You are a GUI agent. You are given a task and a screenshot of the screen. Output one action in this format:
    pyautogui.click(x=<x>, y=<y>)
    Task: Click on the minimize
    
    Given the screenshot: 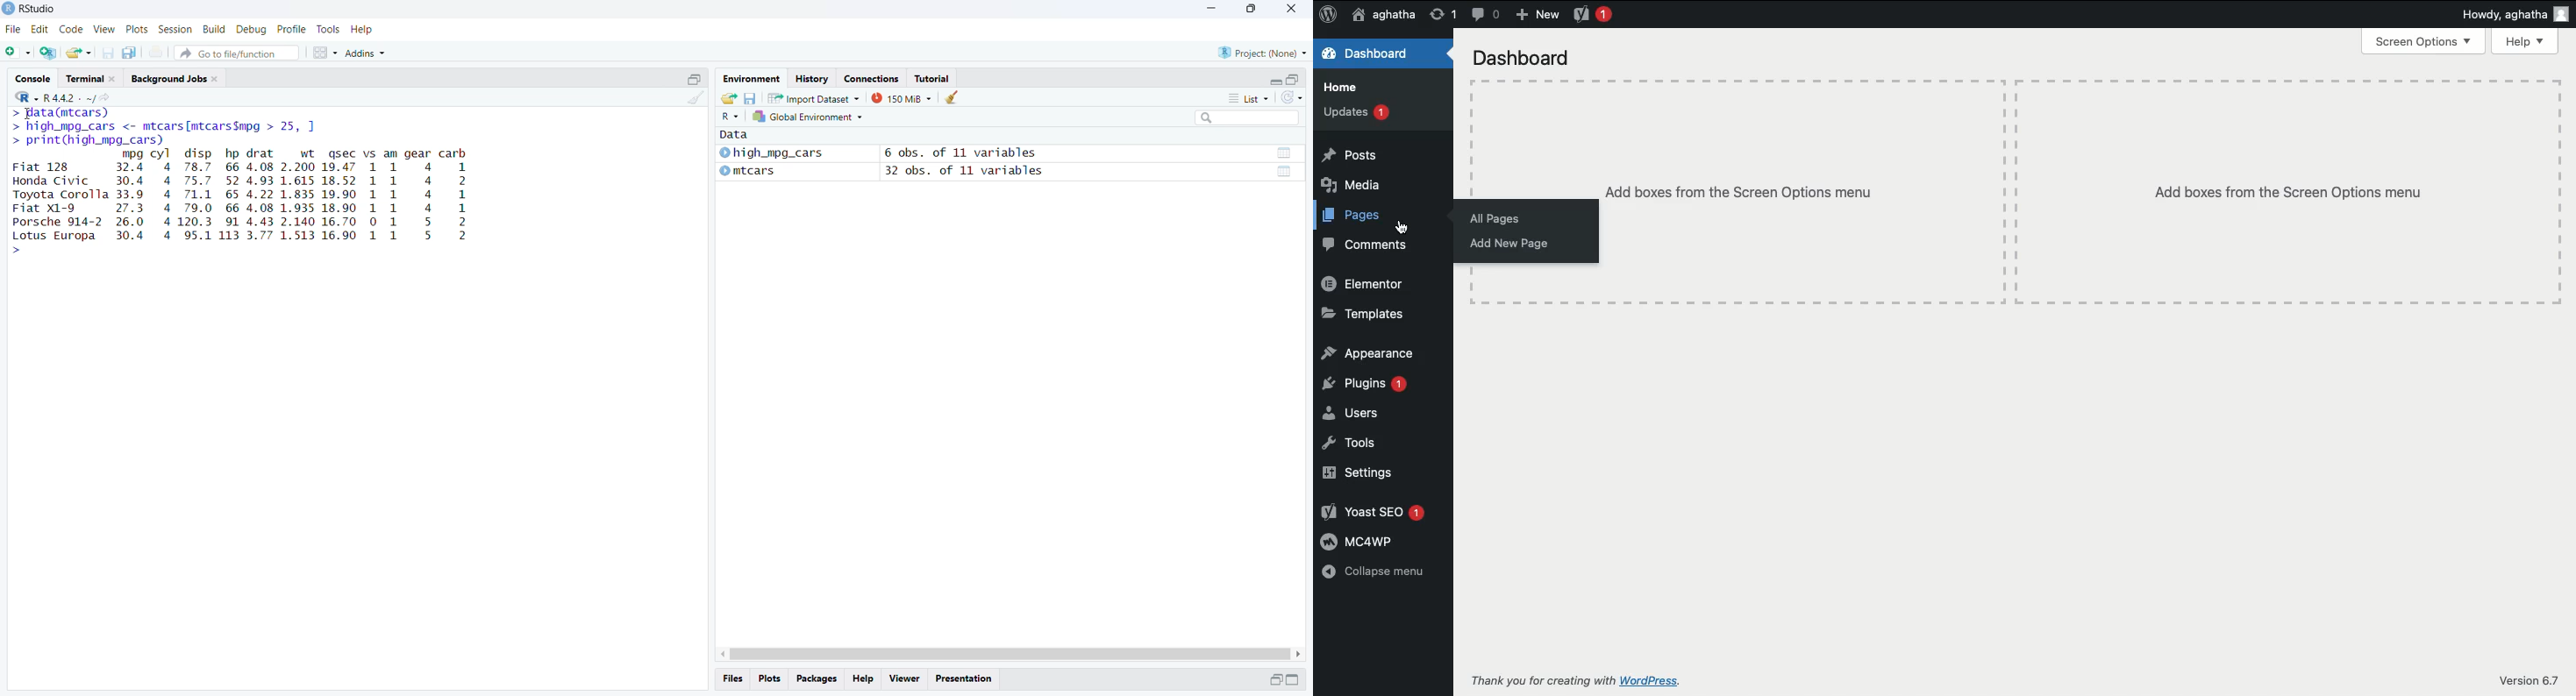 What is the action you would take?
    pyautogui.click(x=694, y=78)
    